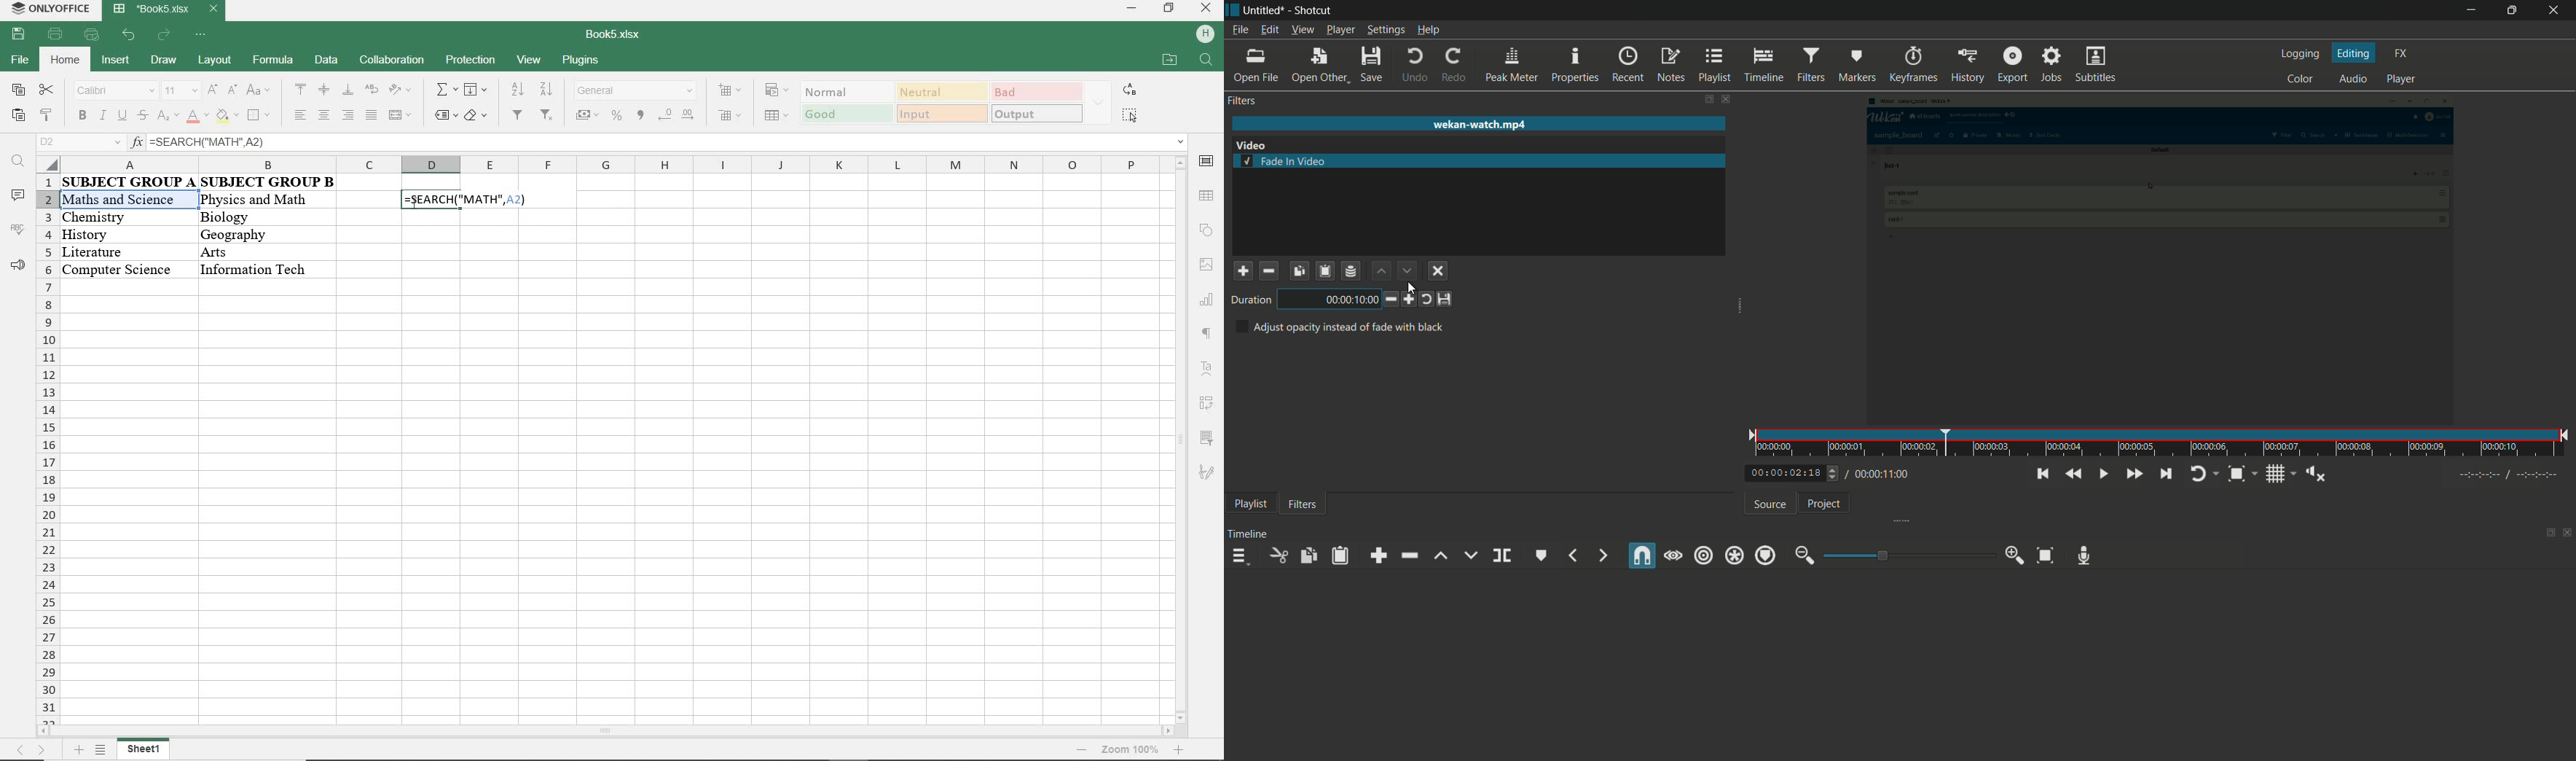  What do you see at coordinates (326, 59) in the screenshot?
I see `data` at bounding box center [326, 59].